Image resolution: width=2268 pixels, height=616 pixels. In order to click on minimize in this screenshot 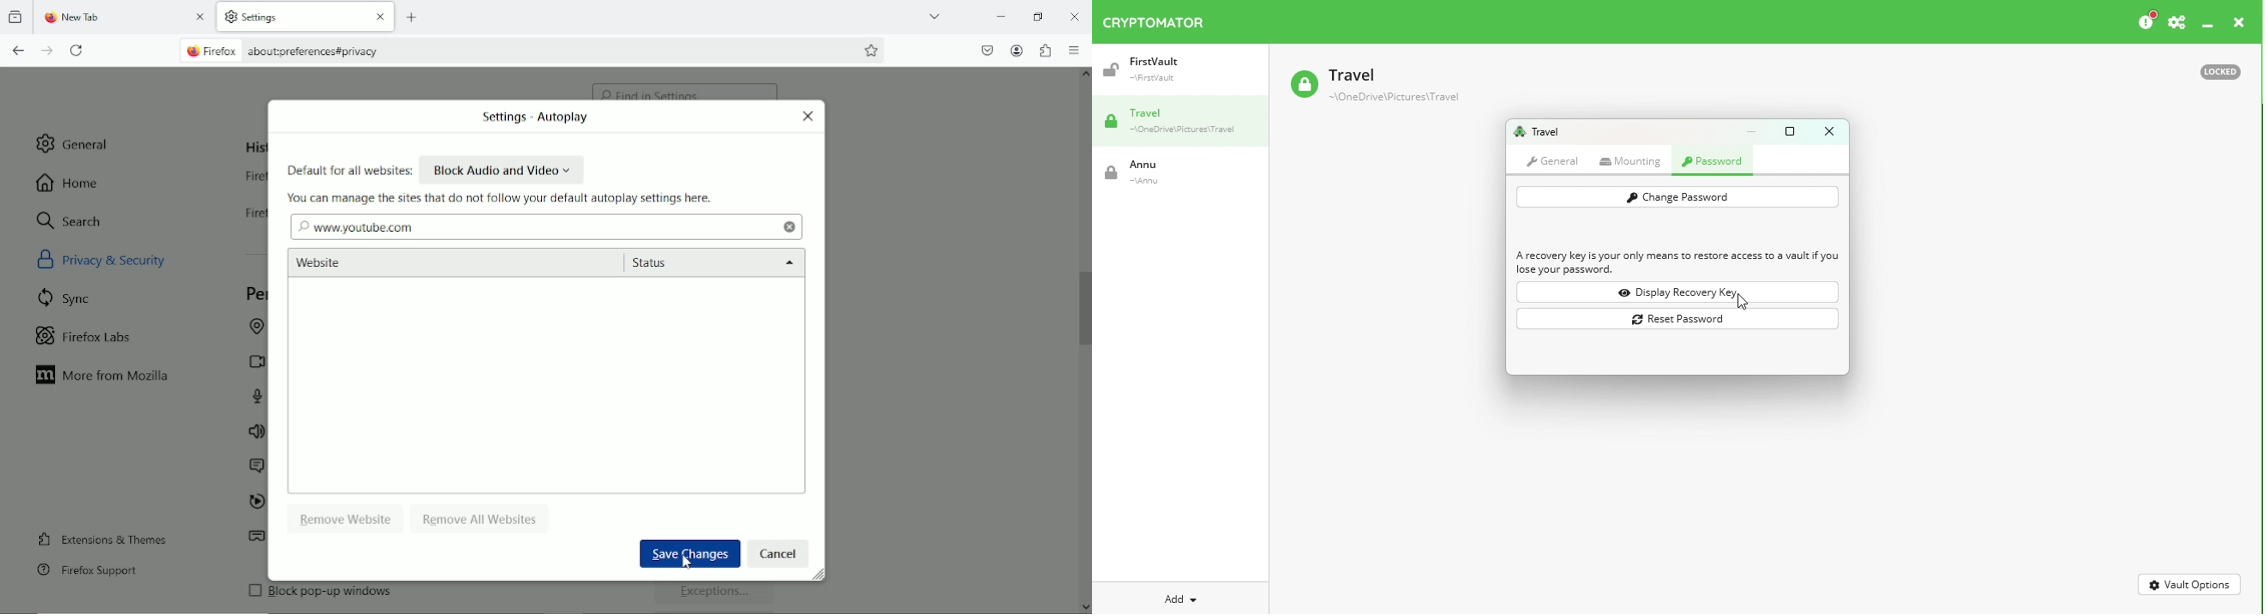, I will do `click(1001, 15)`.